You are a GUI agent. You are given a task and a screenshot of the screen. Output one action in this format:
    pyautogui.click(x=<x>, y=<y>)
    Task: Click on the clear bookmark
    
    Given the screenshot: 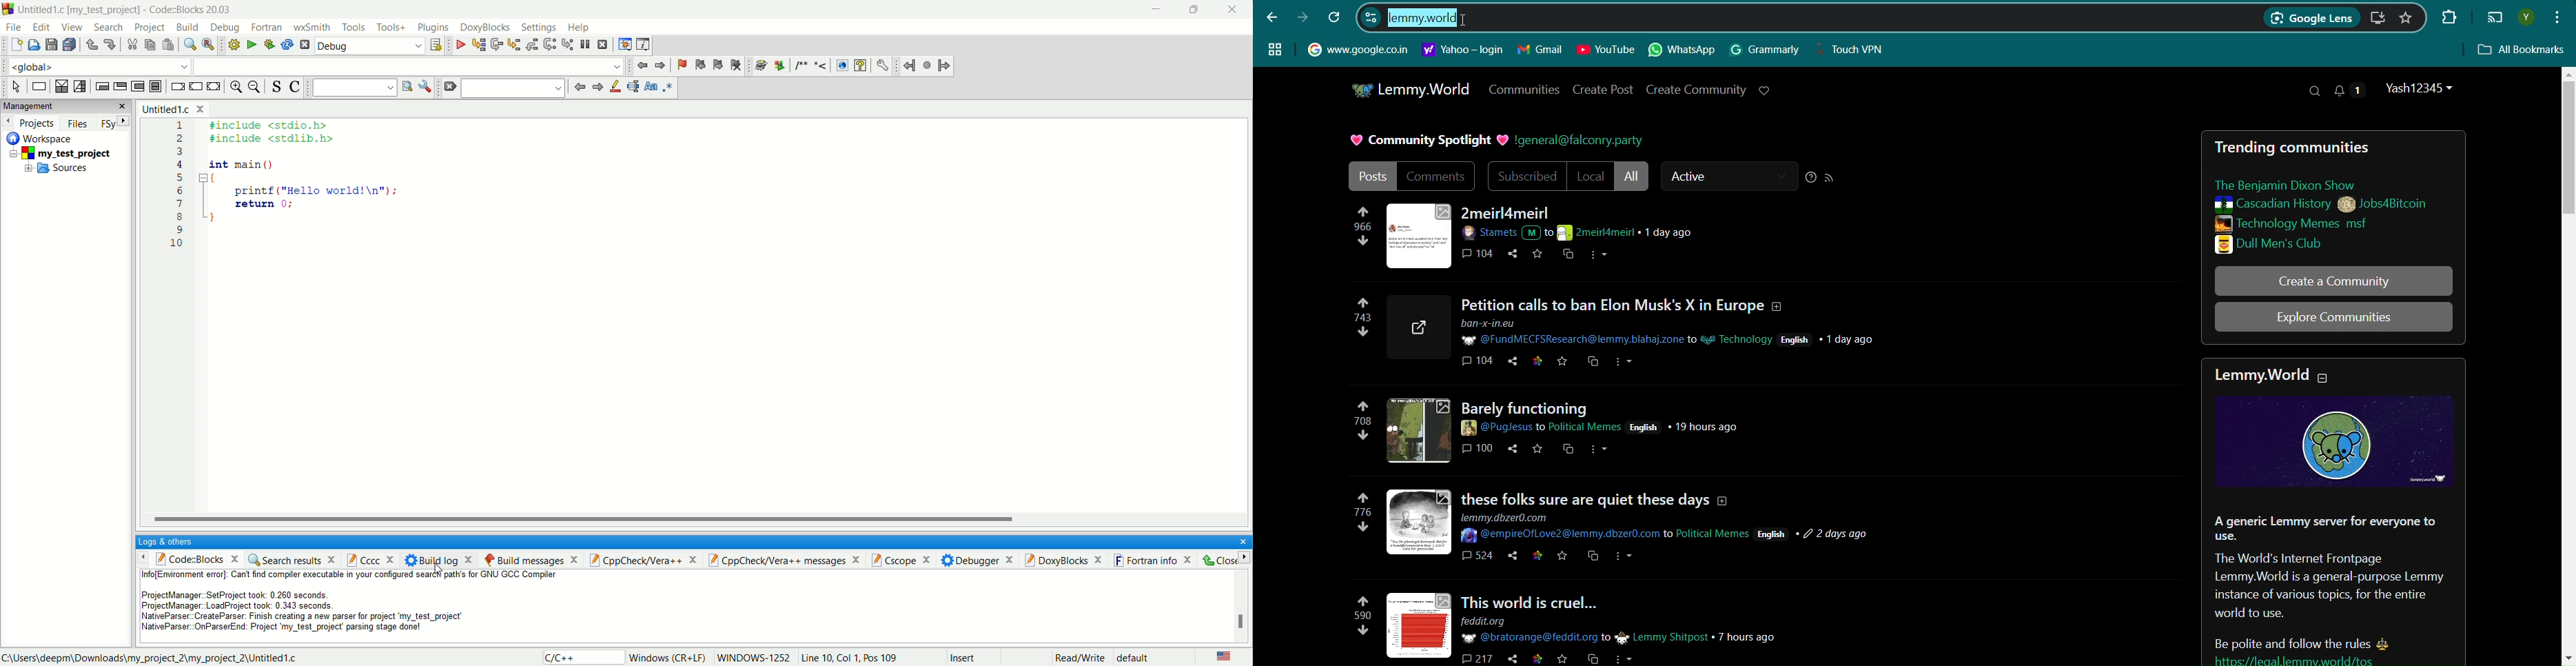 What is the action you would take?
    pyautogui.click(x=738, y=67)
    